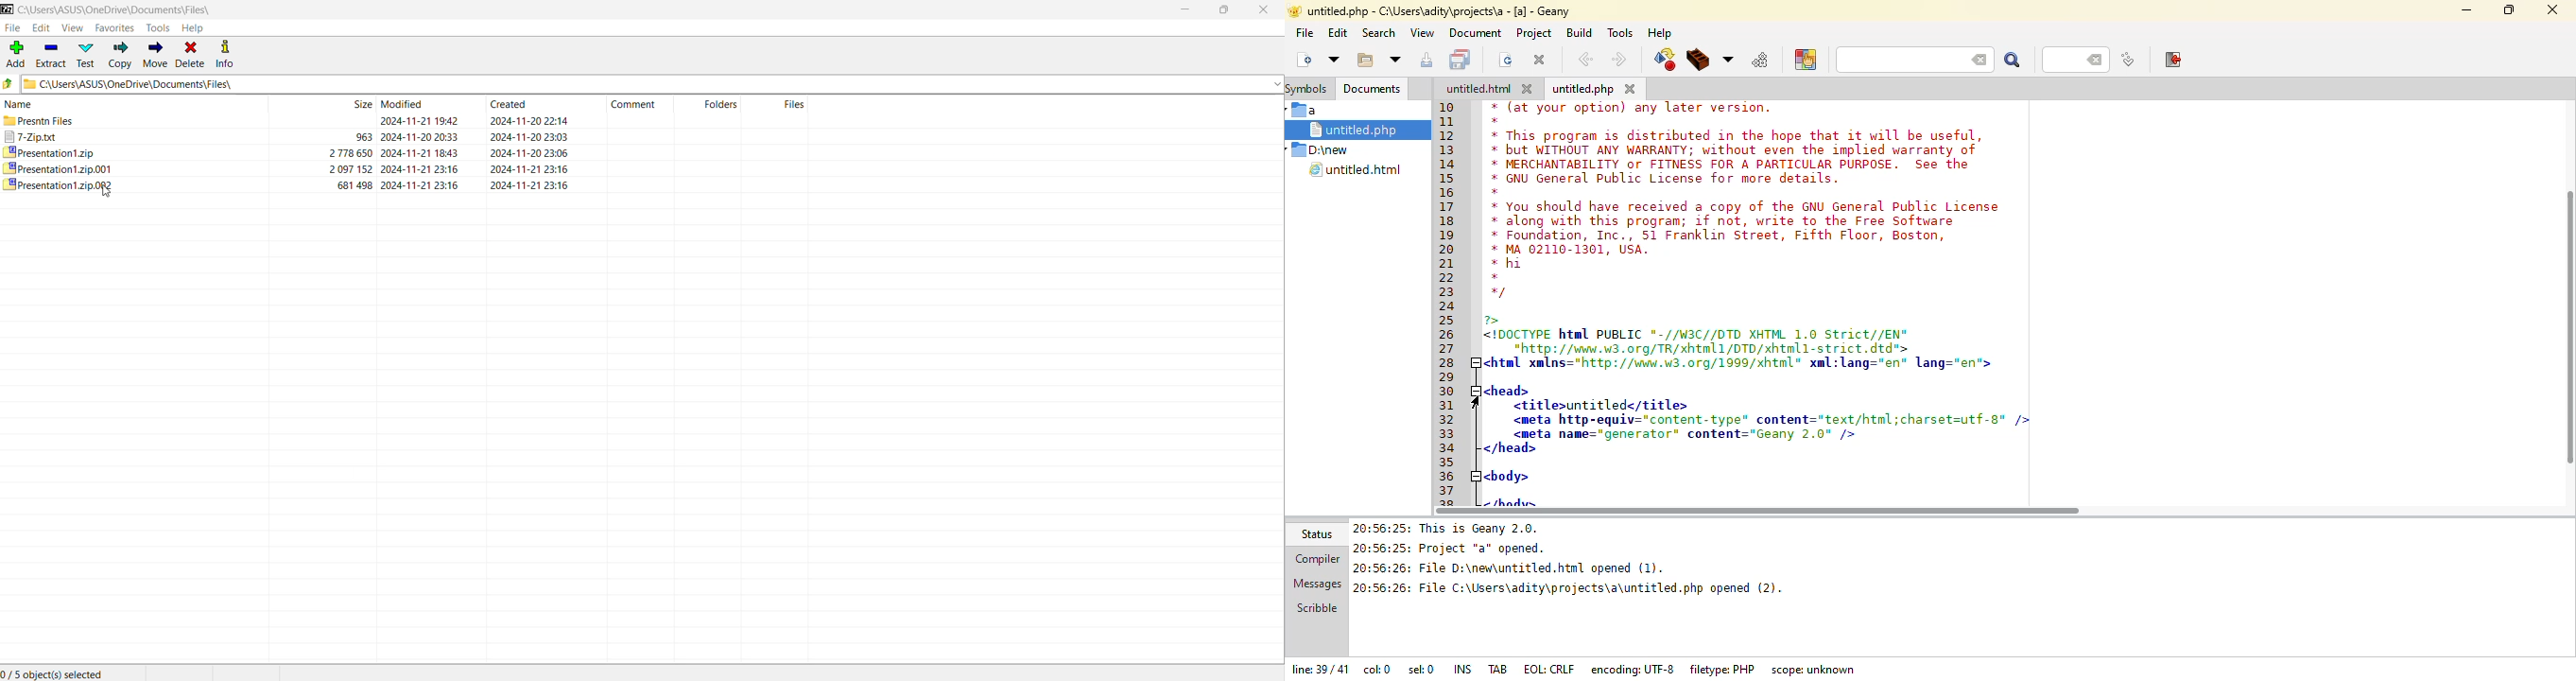 The width and height of the screenshot is (2576, 700). I want to click on Folders, so click(713, 104).